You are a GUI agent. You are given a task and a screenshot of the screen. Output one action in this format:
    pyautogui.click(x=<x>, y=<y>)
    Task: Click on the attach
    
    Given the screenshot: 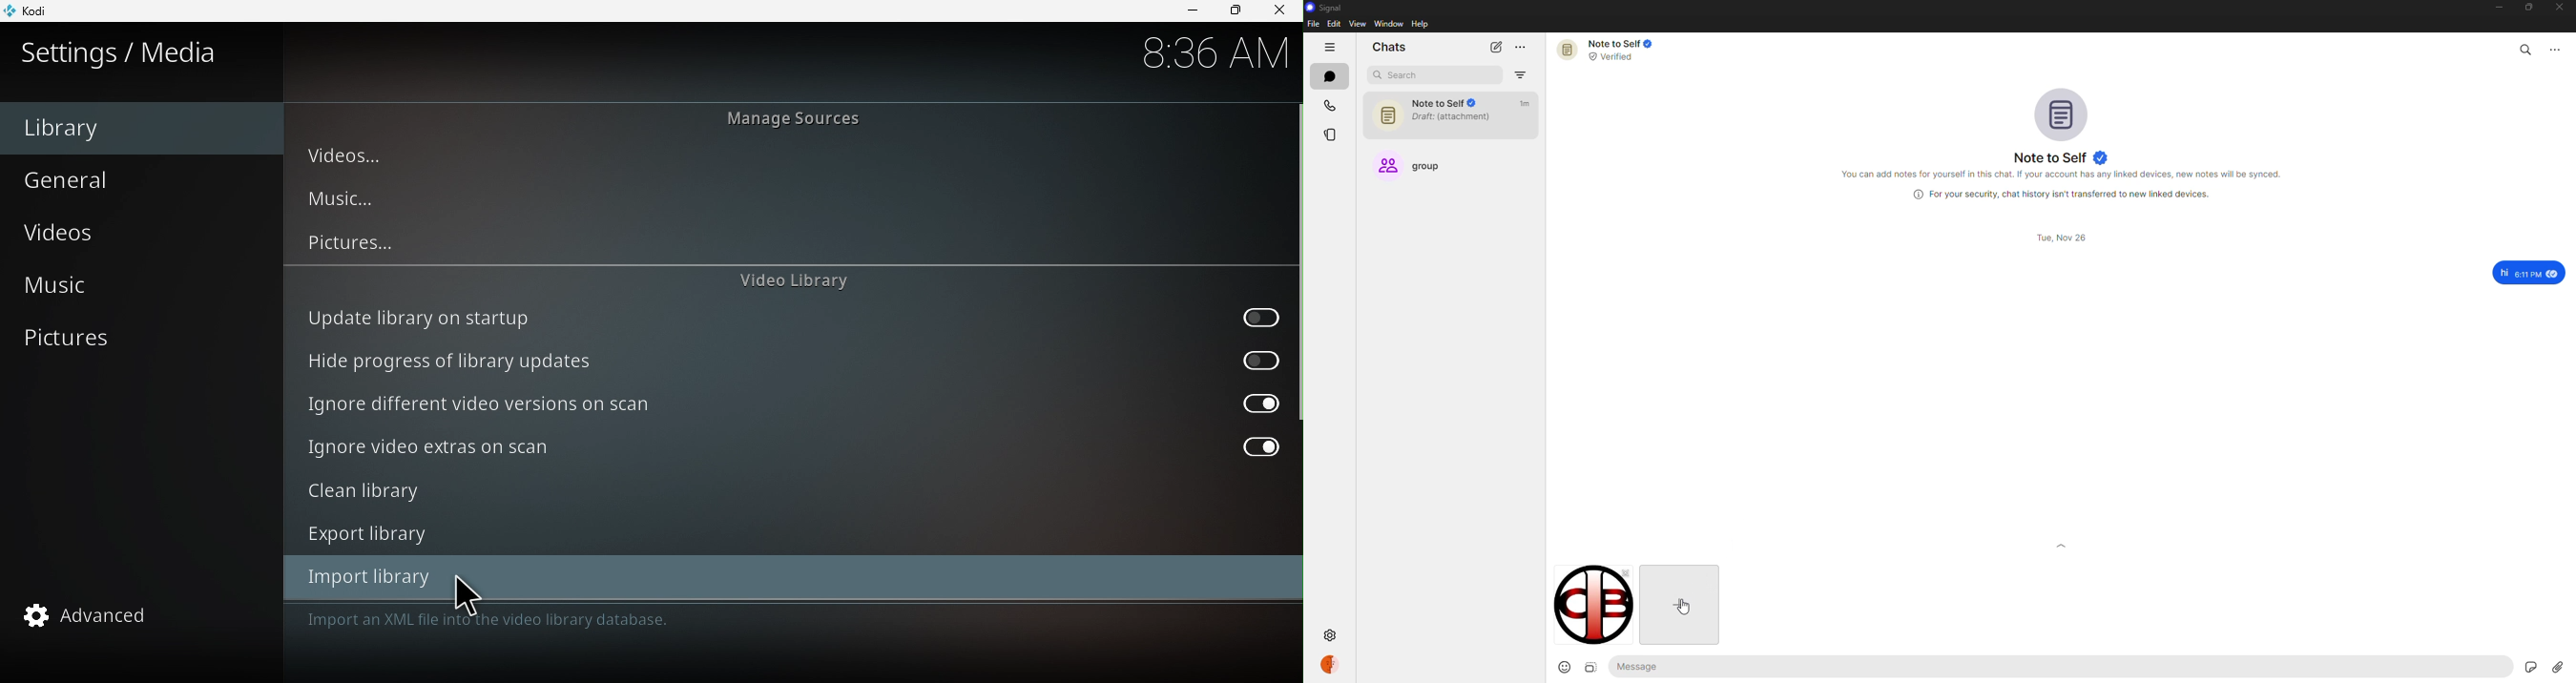 What is the action you would take?
    pyautogui.click(x=2558, y=667)
    